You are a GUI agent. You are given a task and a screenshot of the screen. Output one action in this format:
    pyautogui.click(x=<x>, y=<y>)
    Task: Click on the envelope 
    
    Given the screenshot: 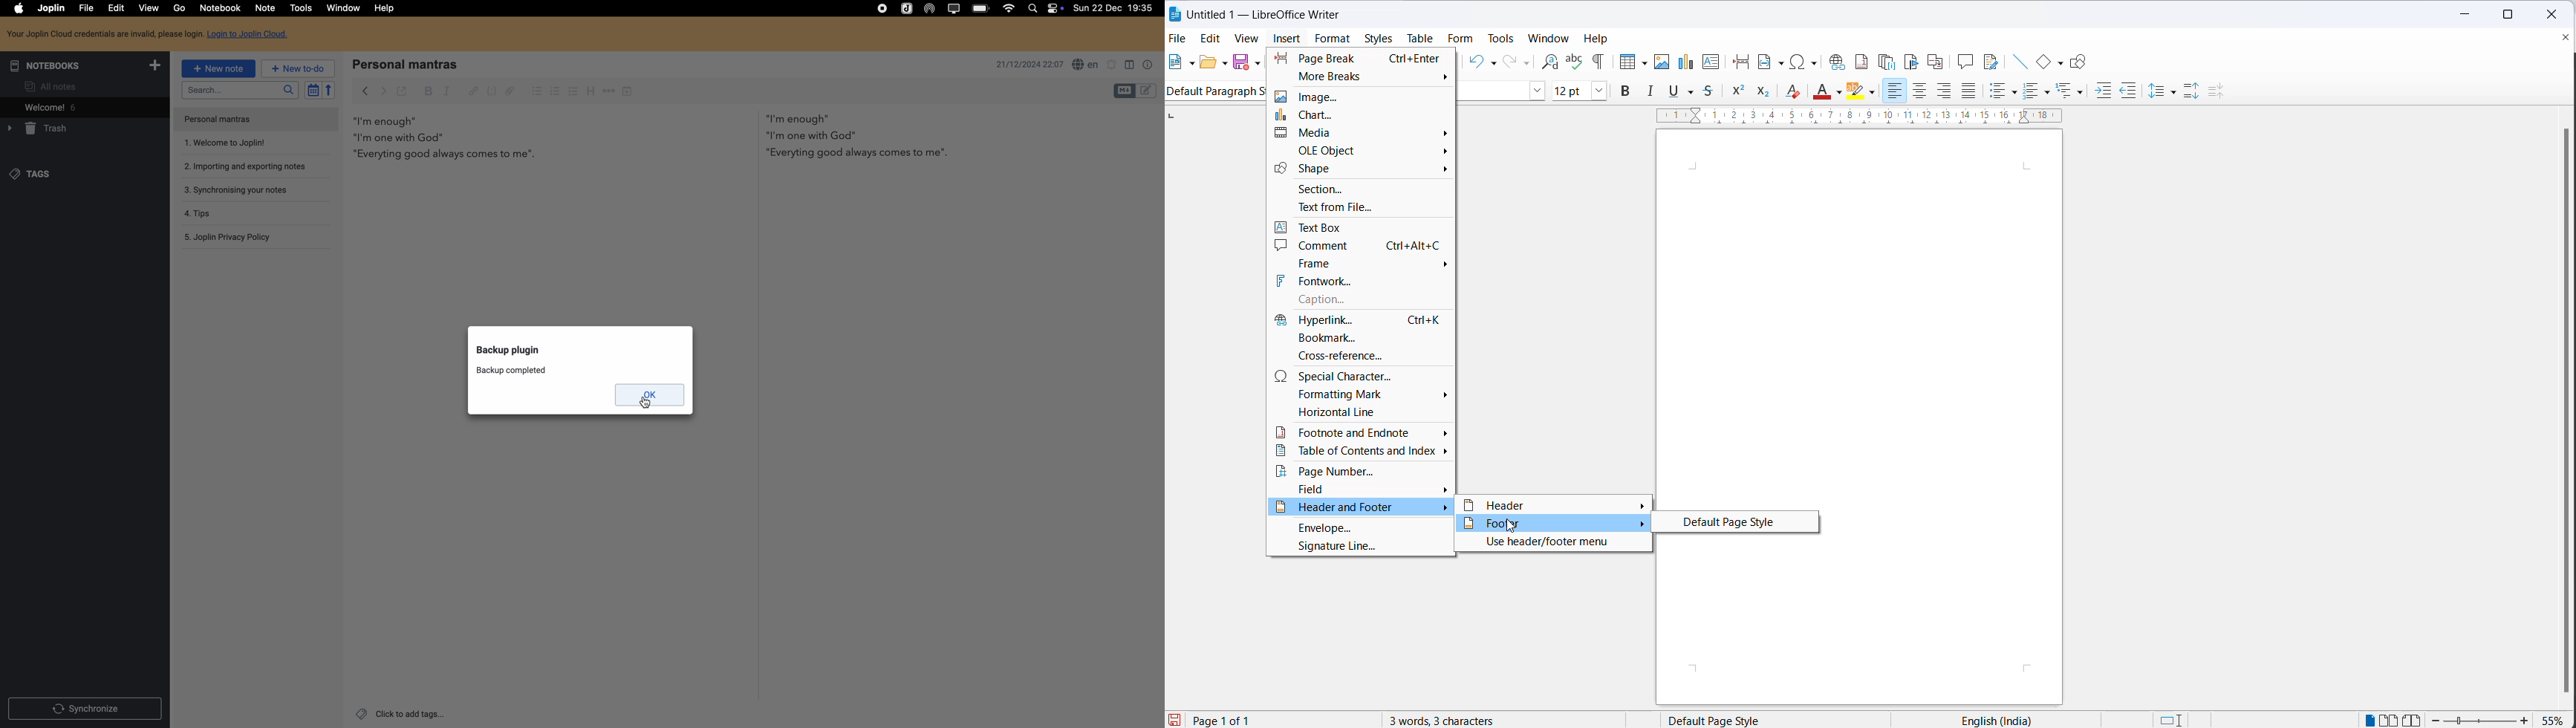 What is the action you would take?
    pyautogui.click(x=1361, y=528)
    